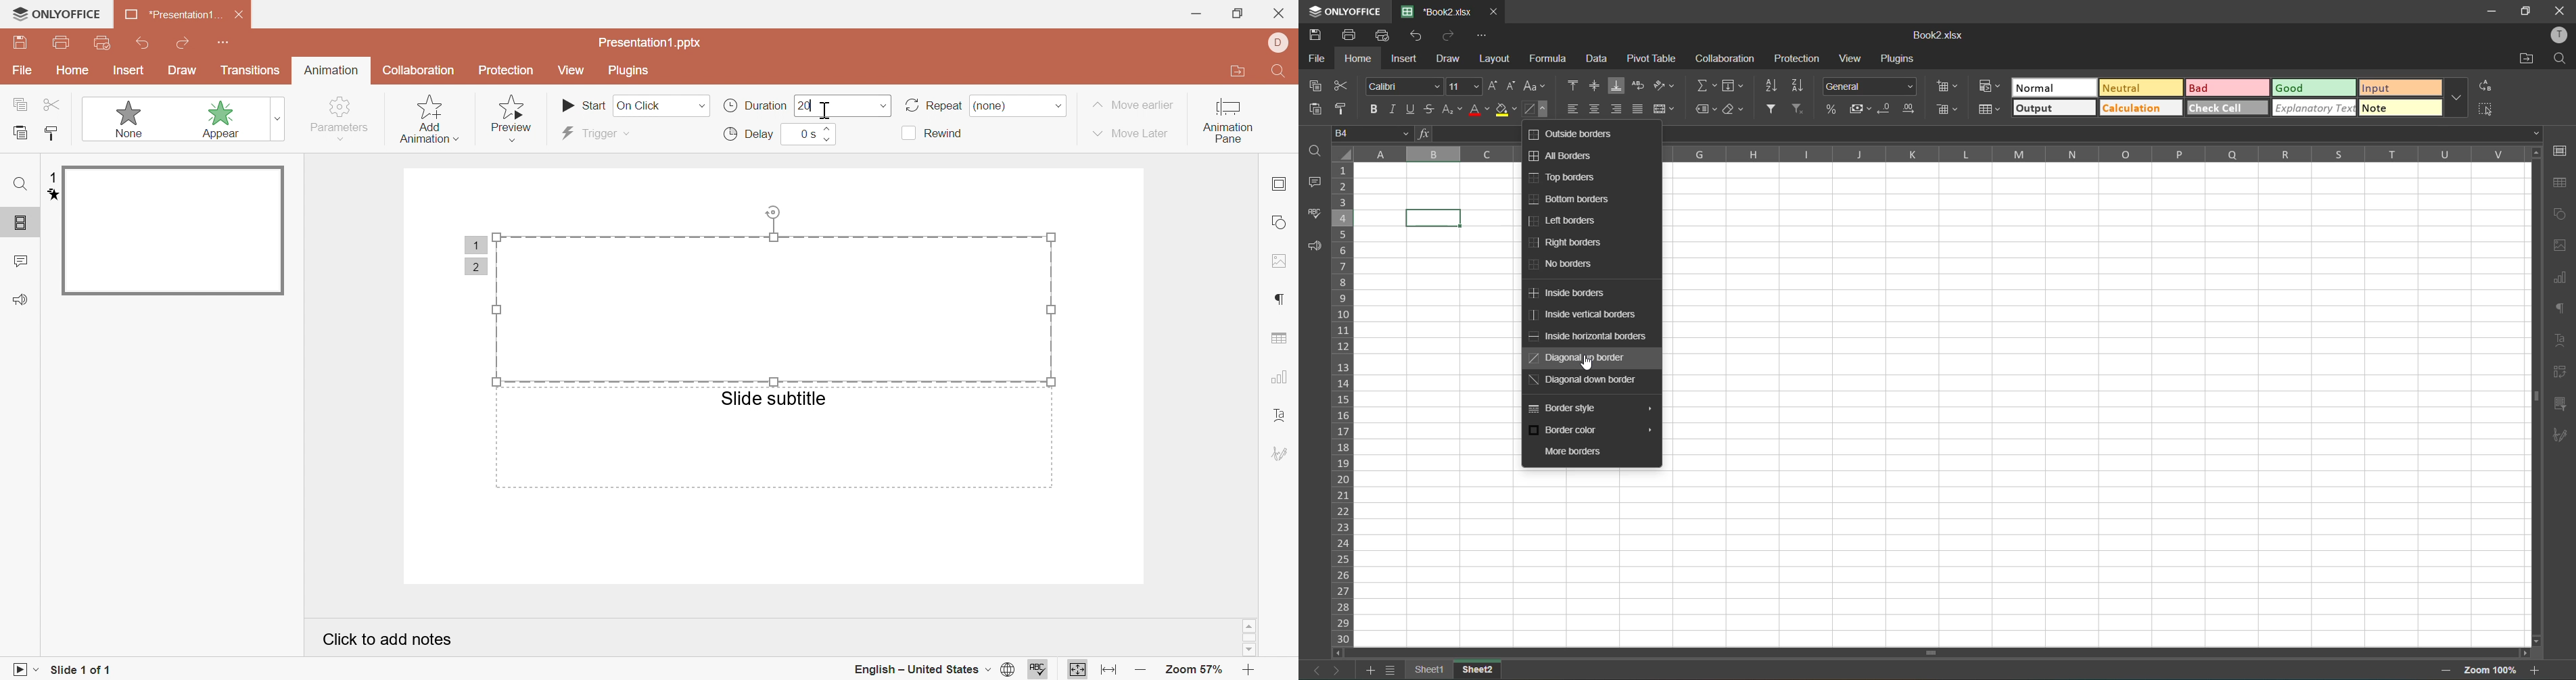  I want to click on zoom in, so click(1251, 671).